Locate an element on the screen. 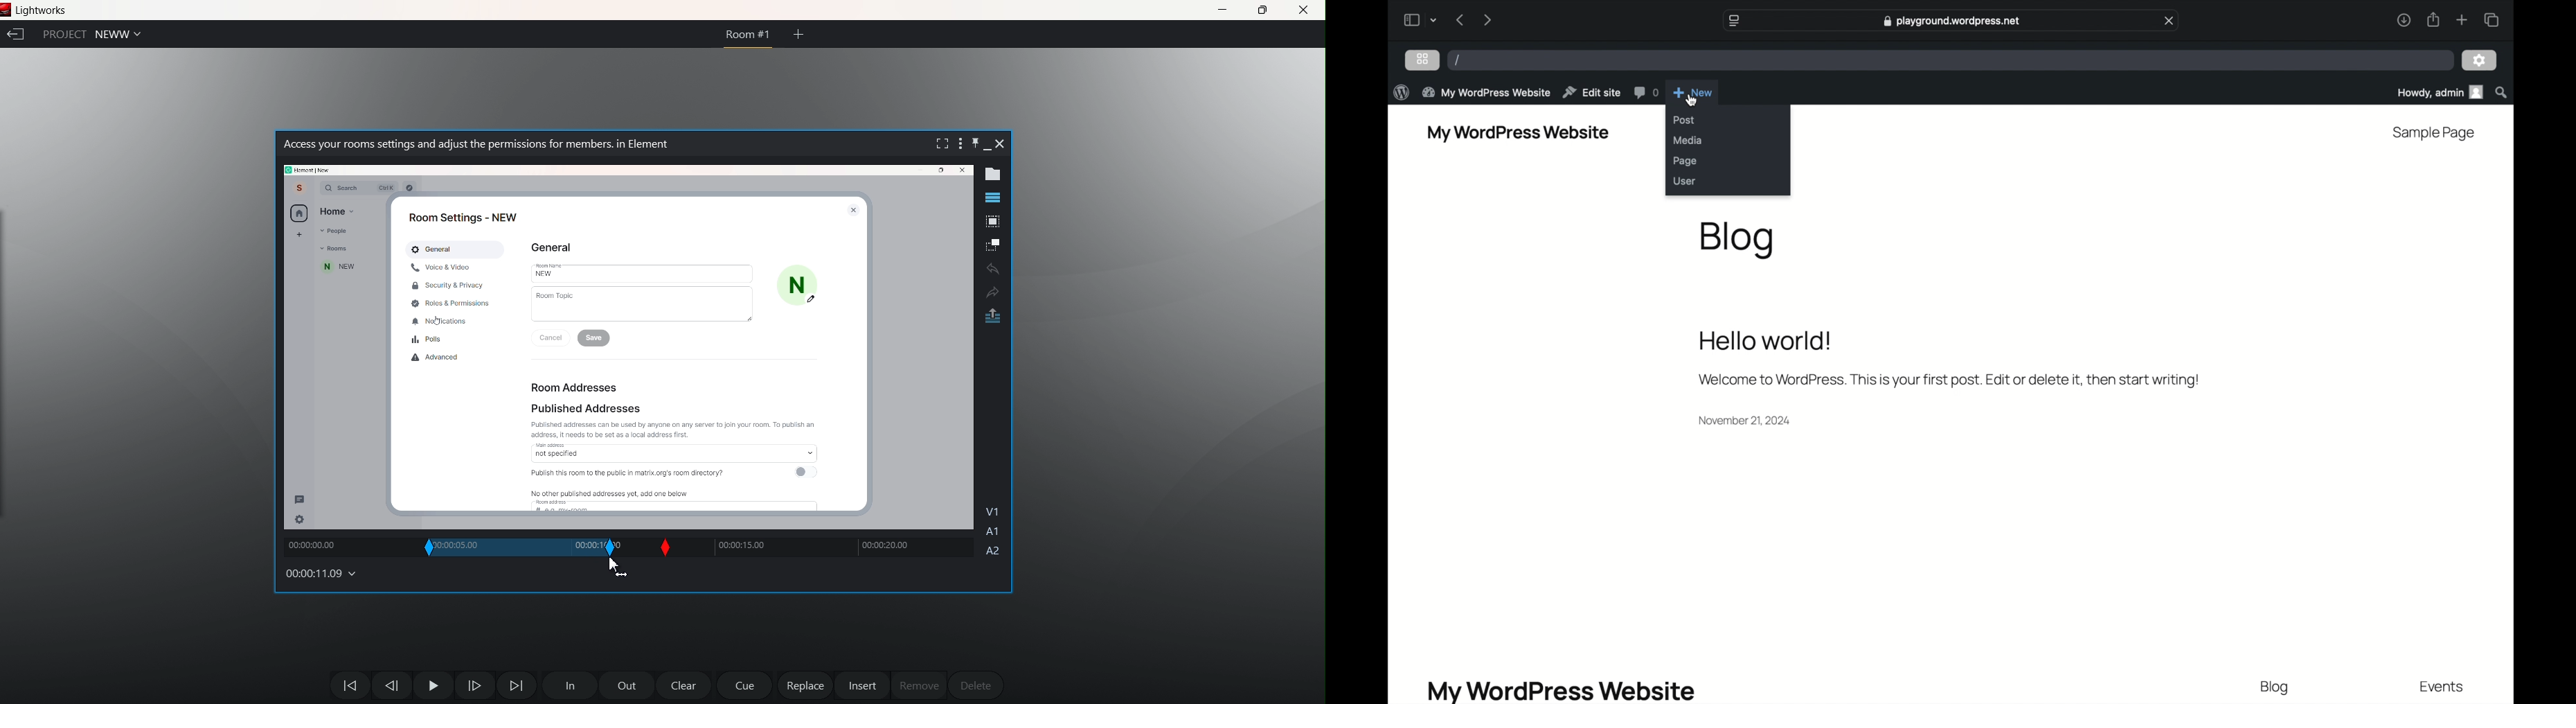  howdy admin is located at coordinates (2439, 93).